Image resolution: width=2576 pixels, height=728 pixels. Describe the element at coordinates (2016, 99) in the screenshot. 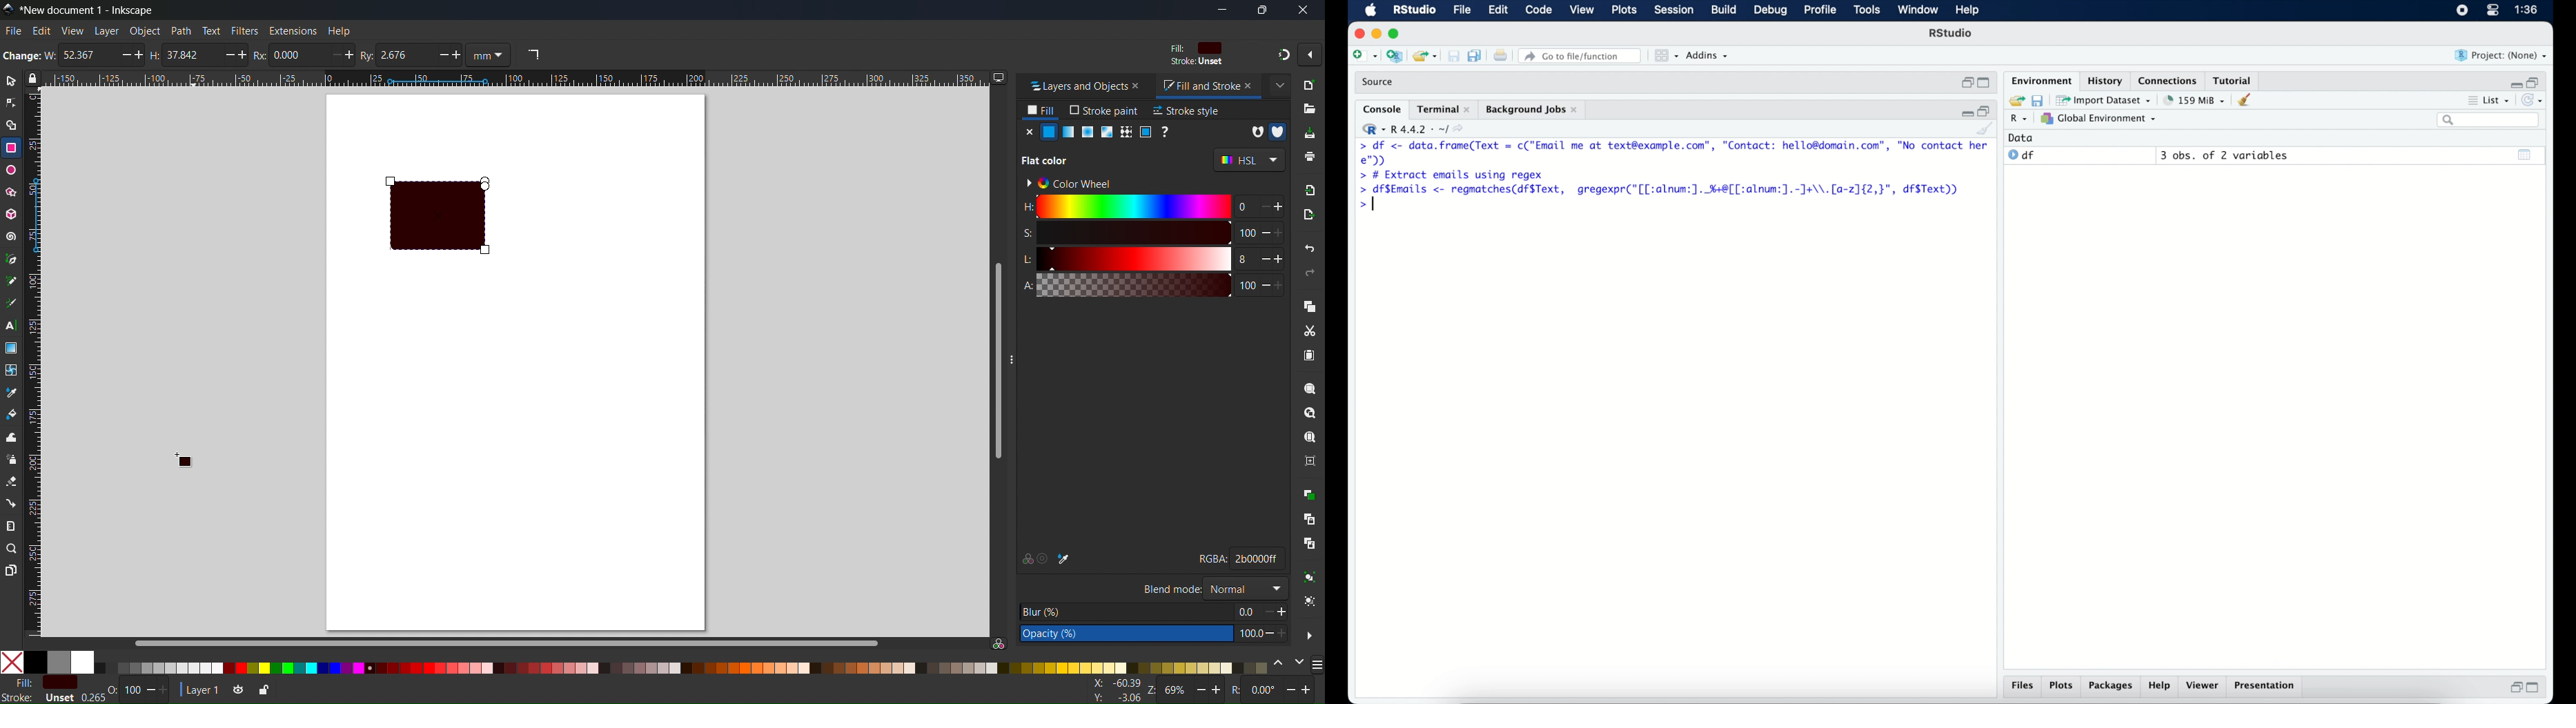

I see `load workspace` at that location.